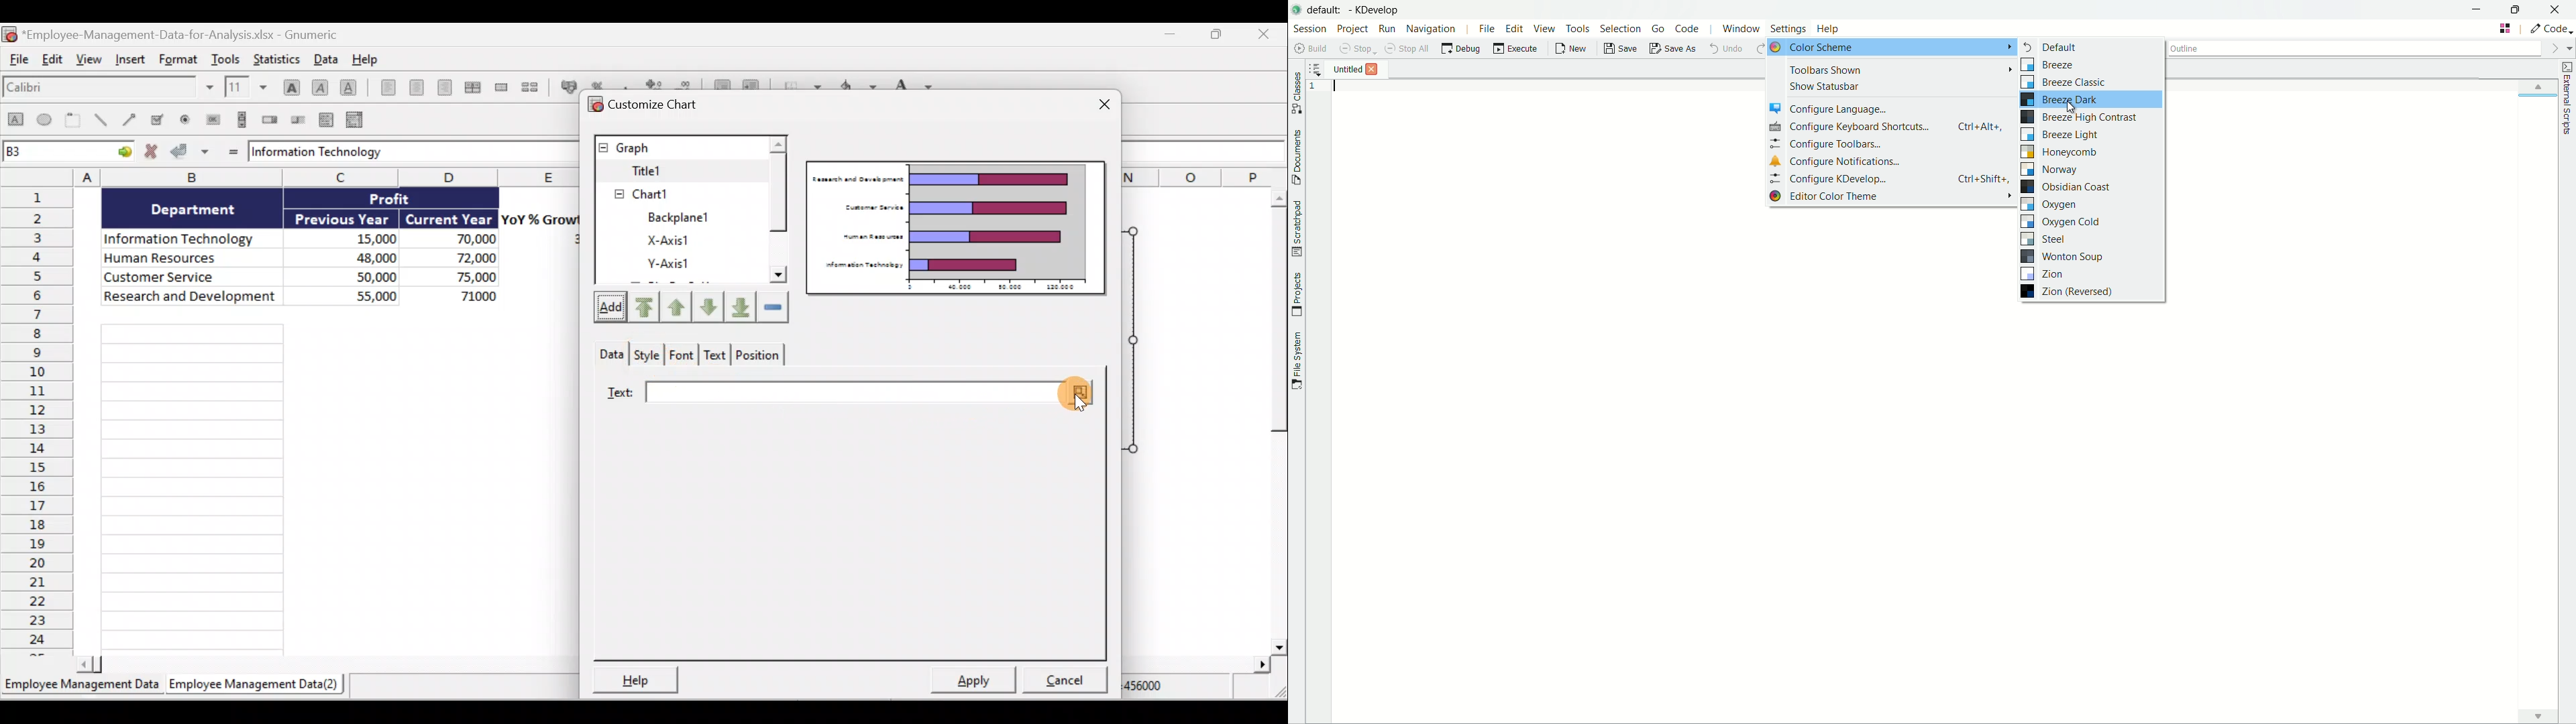 The image size is (2576, 728). Describe the element at coordinates (1313, 48) in the screenshot. I see `build` at that location.